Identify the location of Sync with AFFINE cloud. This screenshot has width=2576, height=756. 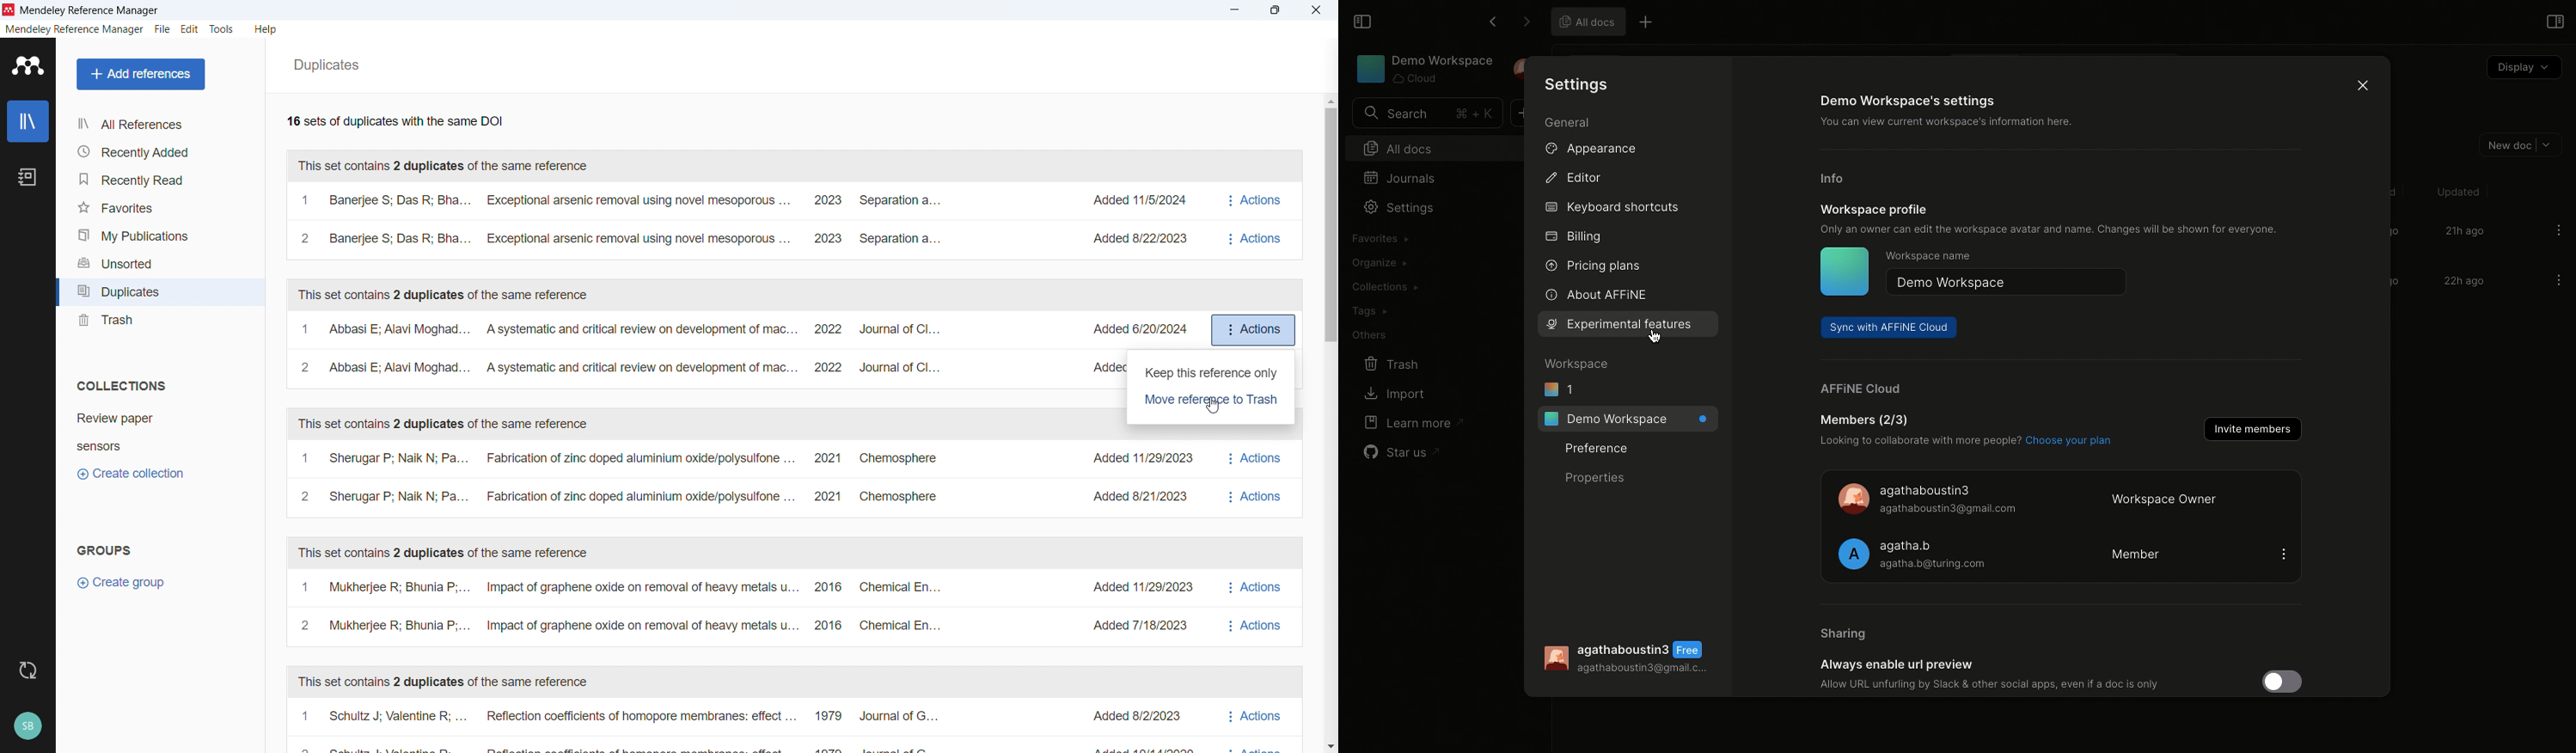
(1889, 328).